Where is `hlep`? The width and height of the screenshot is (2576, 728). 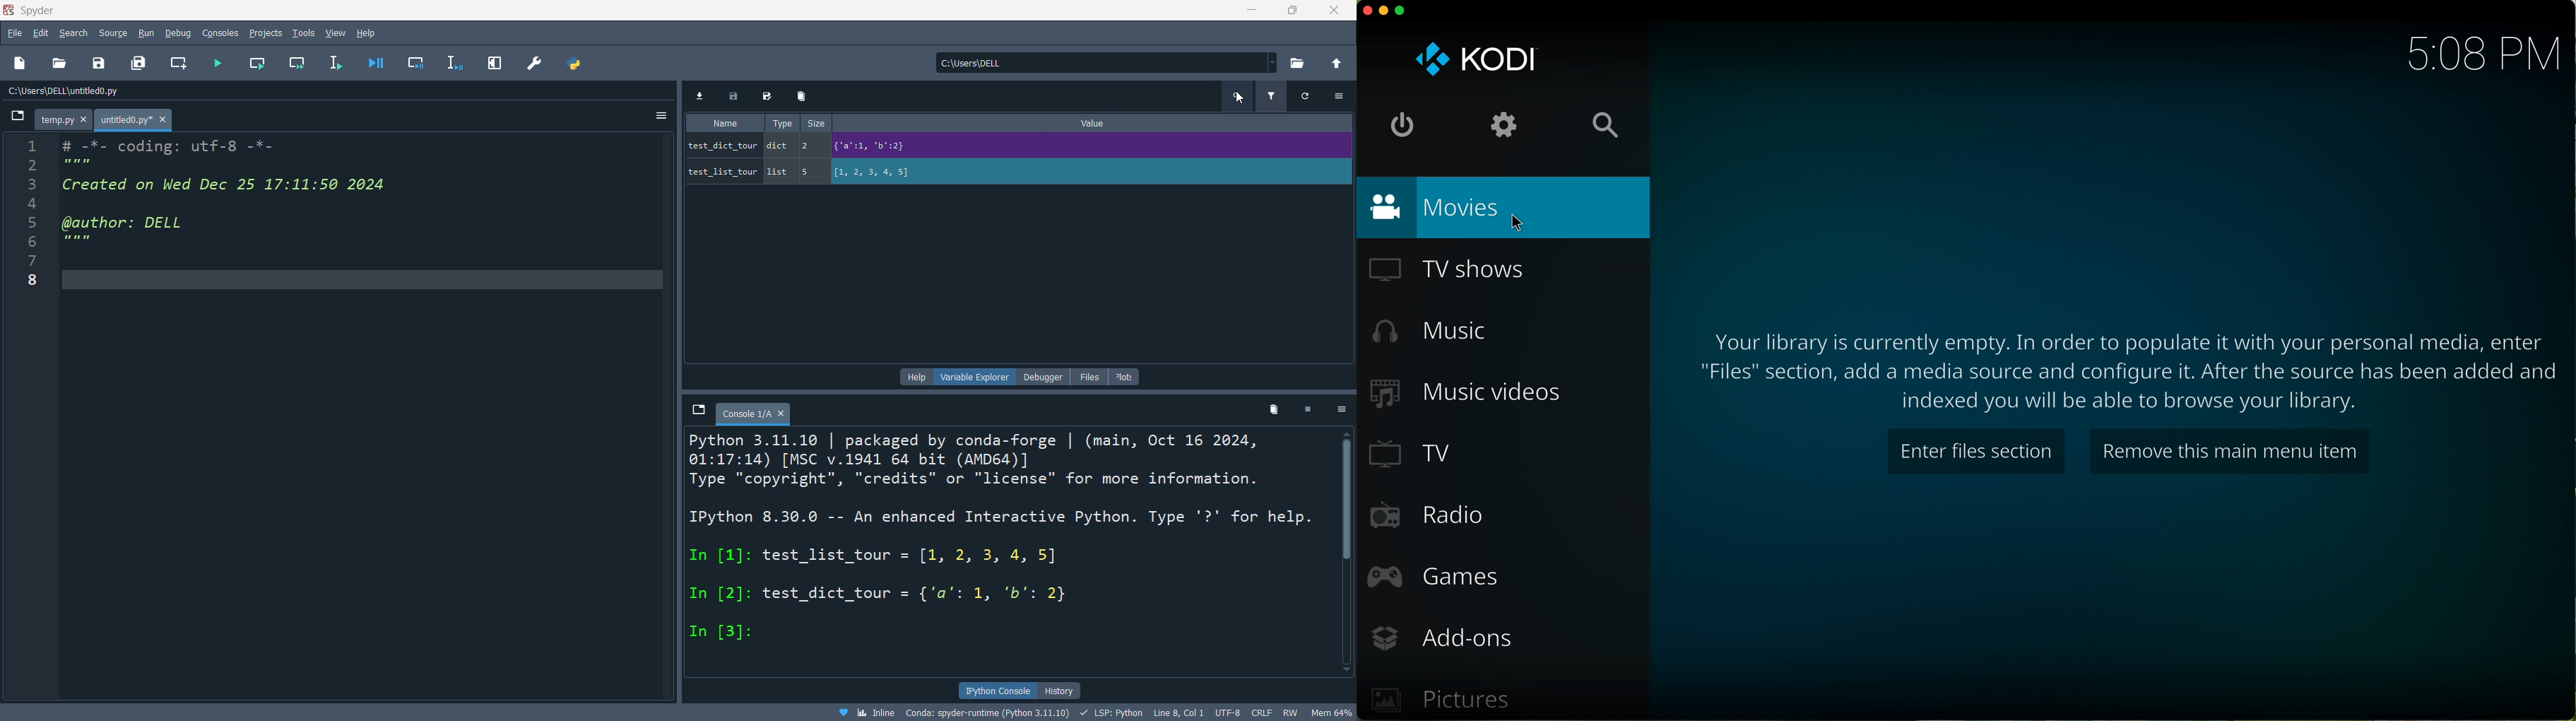
hlep is located at coordinates (913, 377).